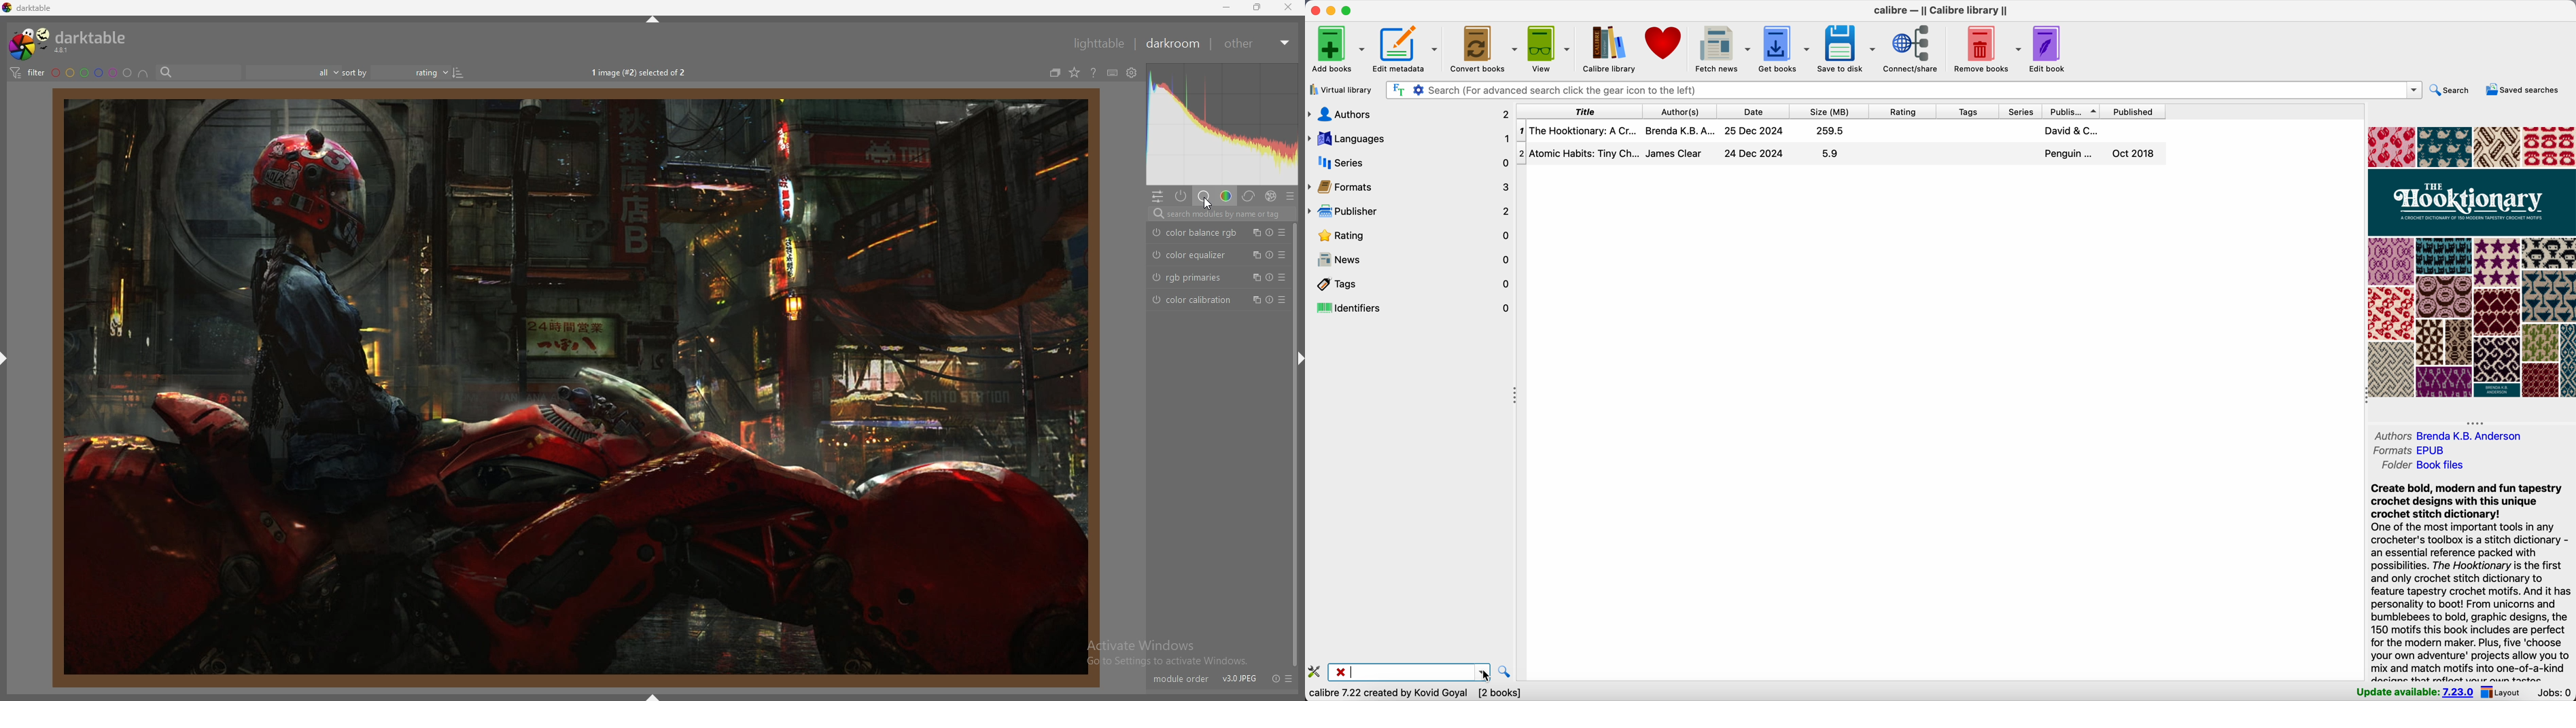  What do you see at coordinates (1944, 11) in the screenshot?
I see `Calibre` at bounding box center [1944, 11].